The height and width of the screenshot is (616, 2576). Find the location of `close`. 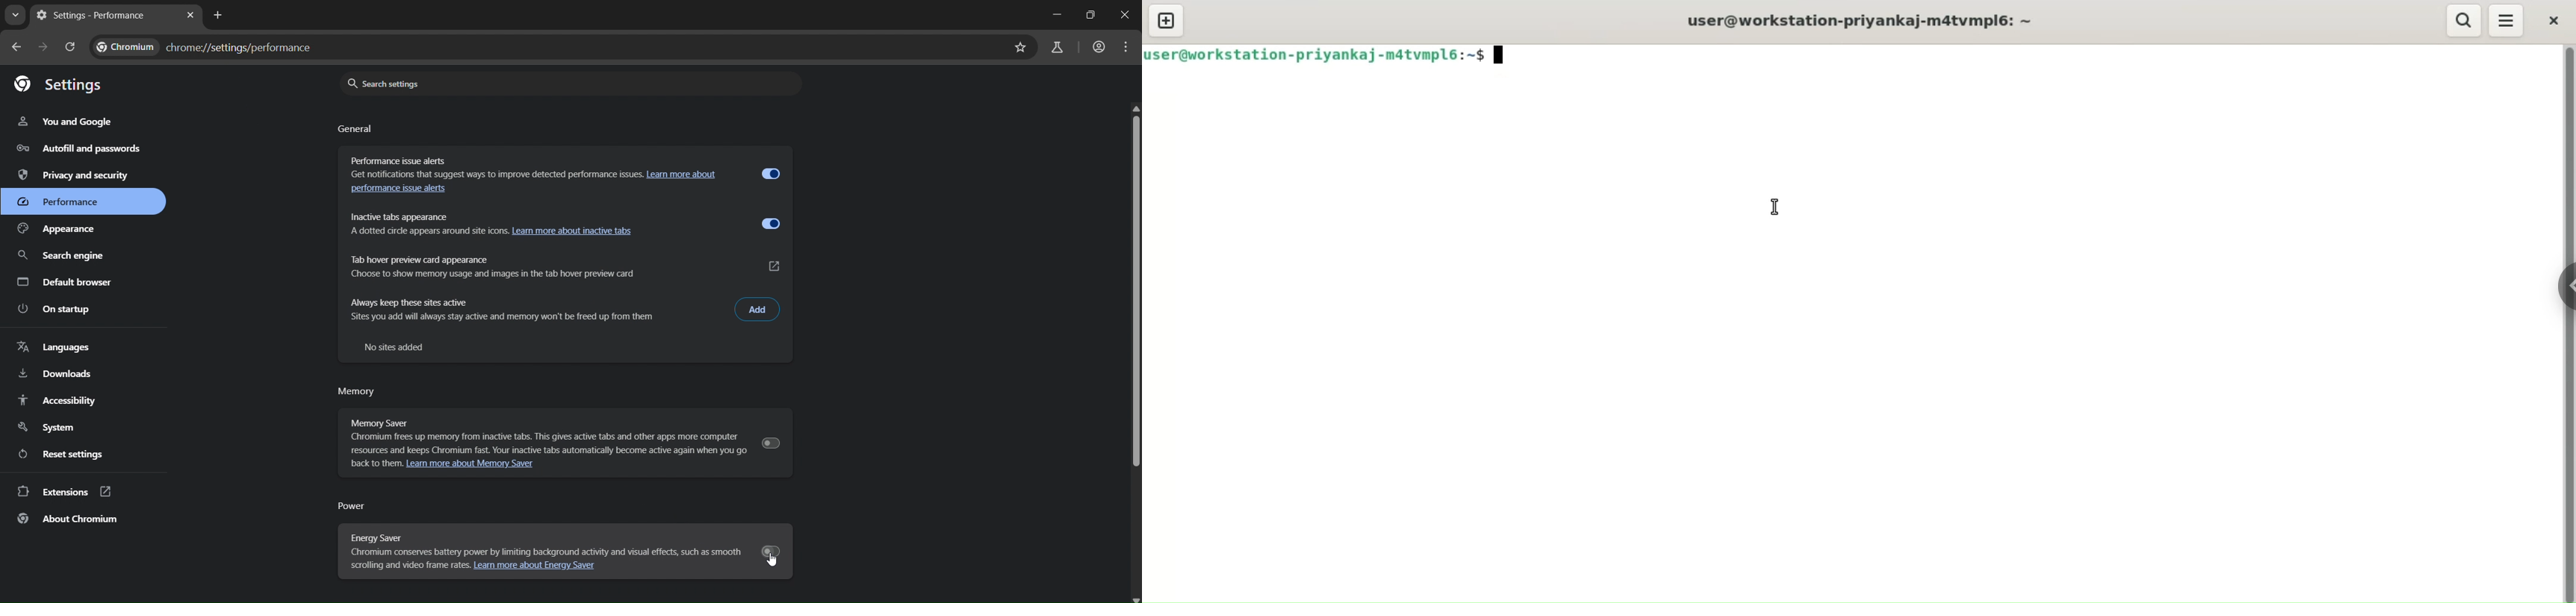

close is located at coordinates (2556, 21).